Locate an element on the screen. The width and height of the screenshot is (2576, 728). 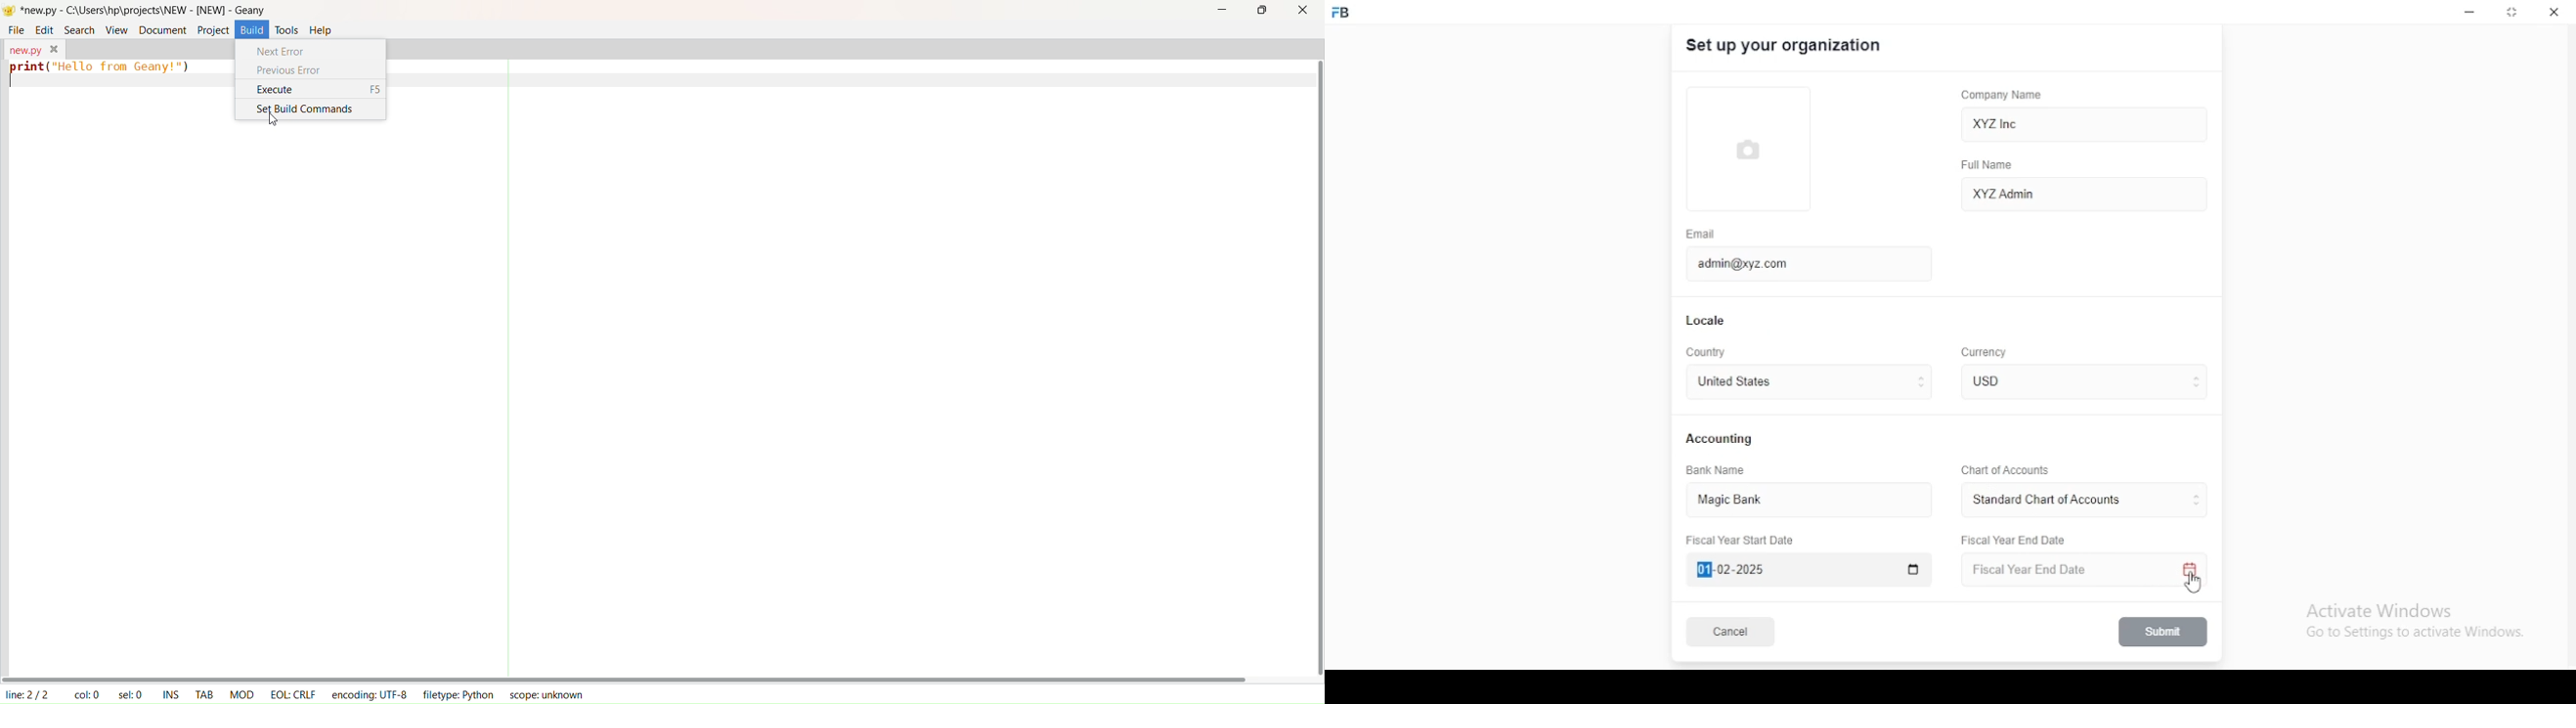
locale is located at coordinates (1707, 321).